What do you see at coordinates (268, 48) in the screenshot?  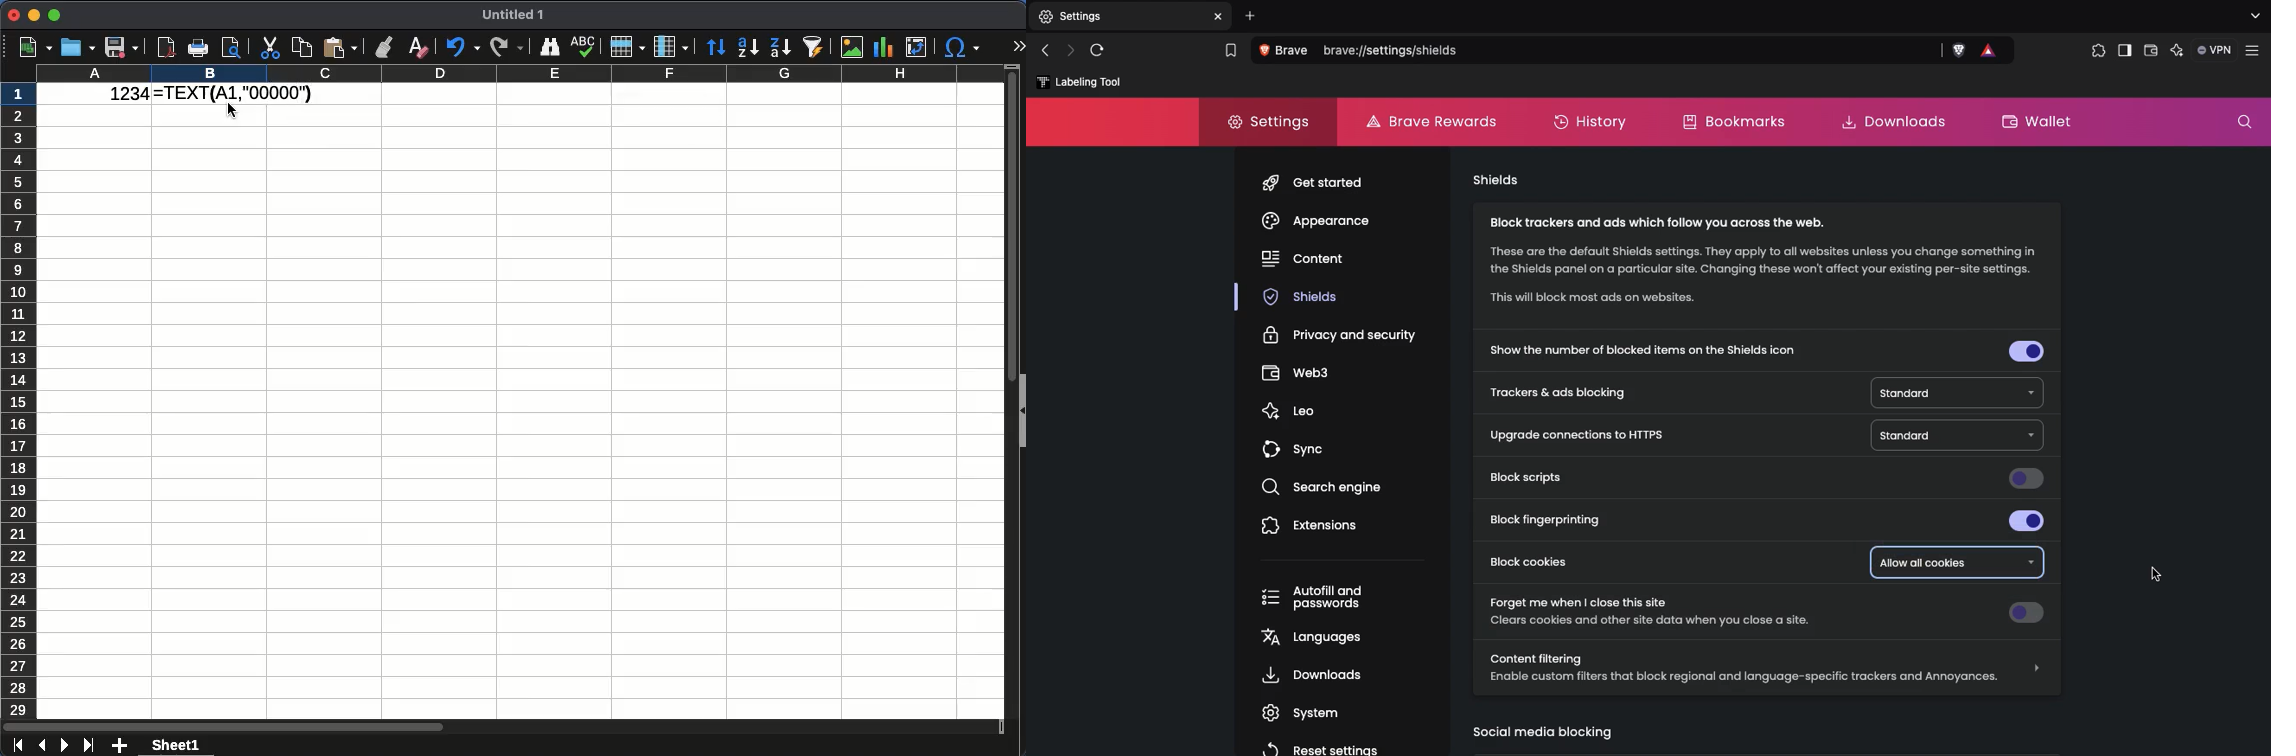 I see `cut` at bounding box center [268, 48].